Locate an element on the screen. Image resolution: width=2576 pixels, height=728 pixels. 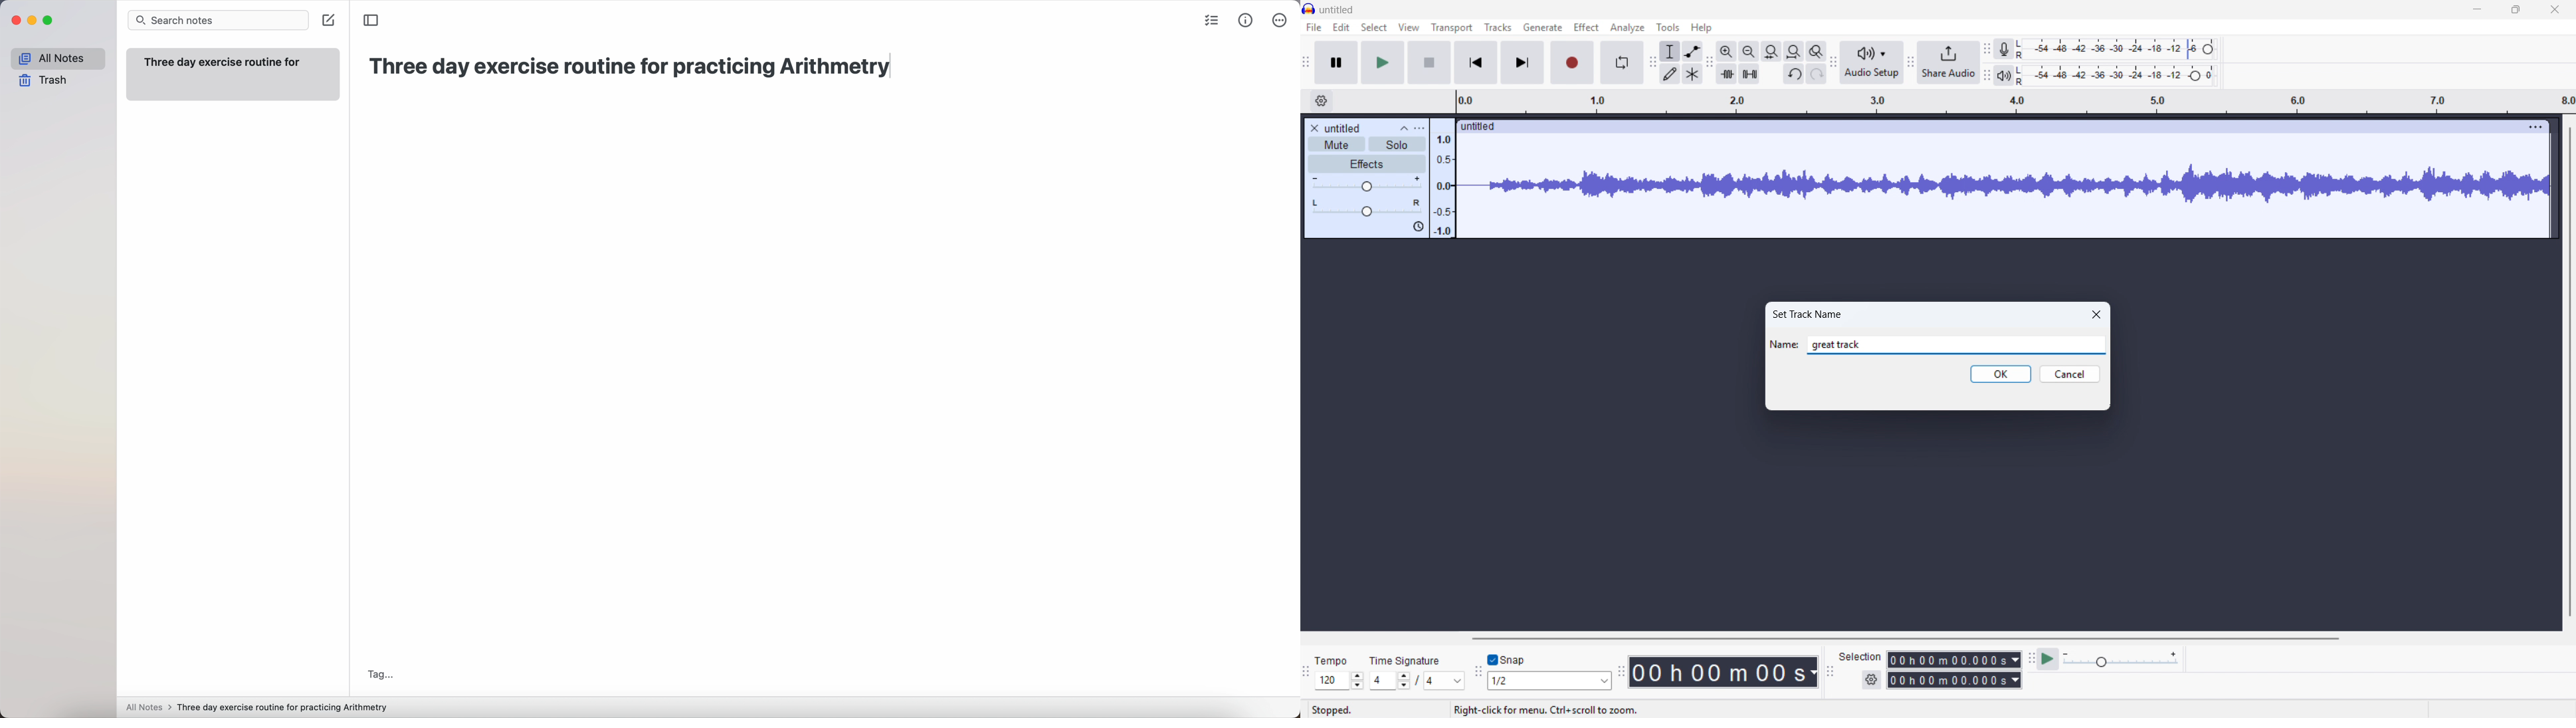
Edit  is located at coordinates (1341, 28).